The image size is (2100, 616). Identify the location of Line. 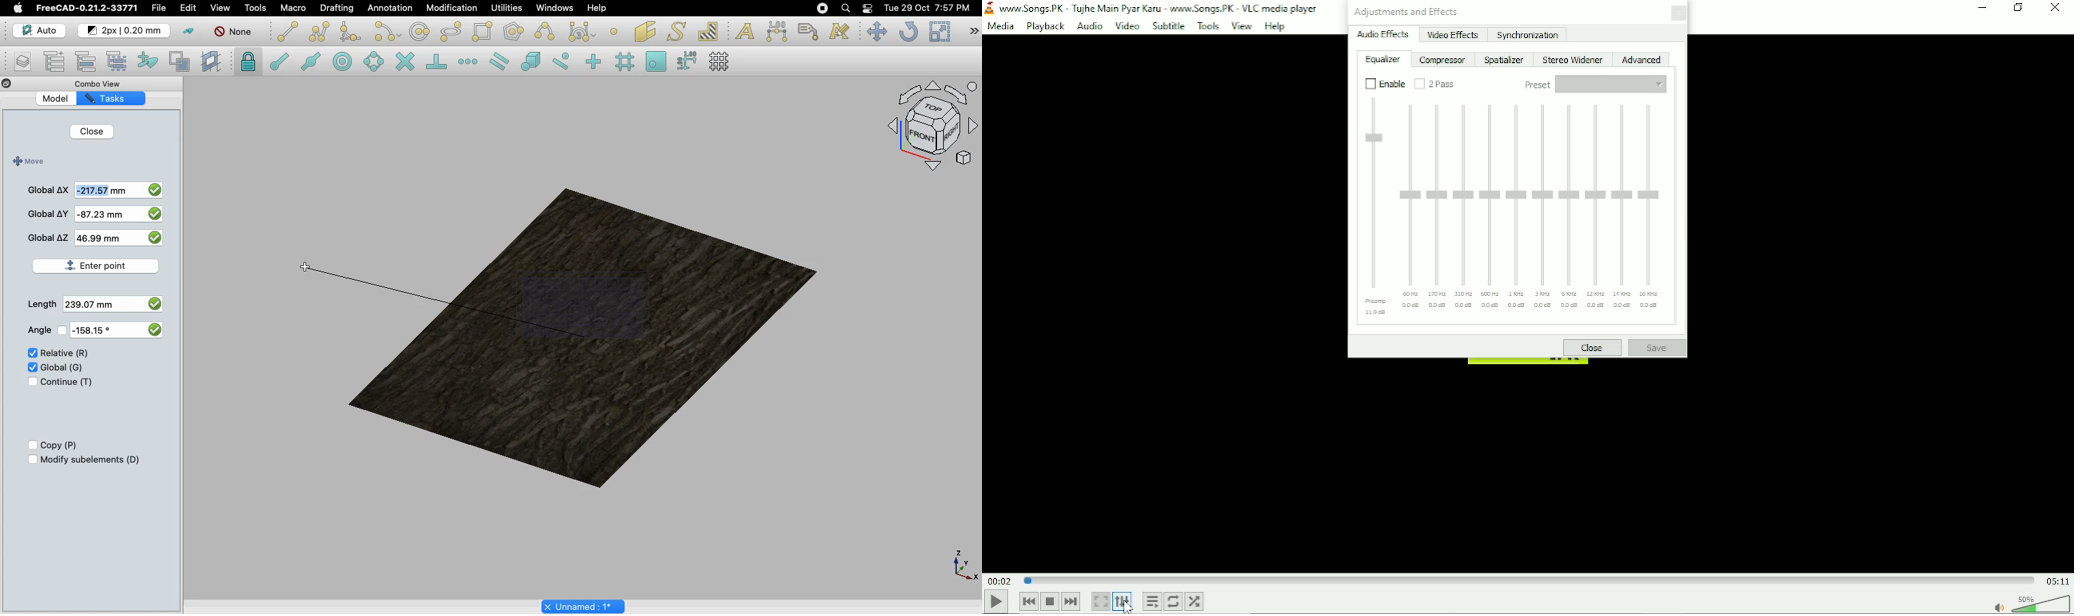
(288, 31).